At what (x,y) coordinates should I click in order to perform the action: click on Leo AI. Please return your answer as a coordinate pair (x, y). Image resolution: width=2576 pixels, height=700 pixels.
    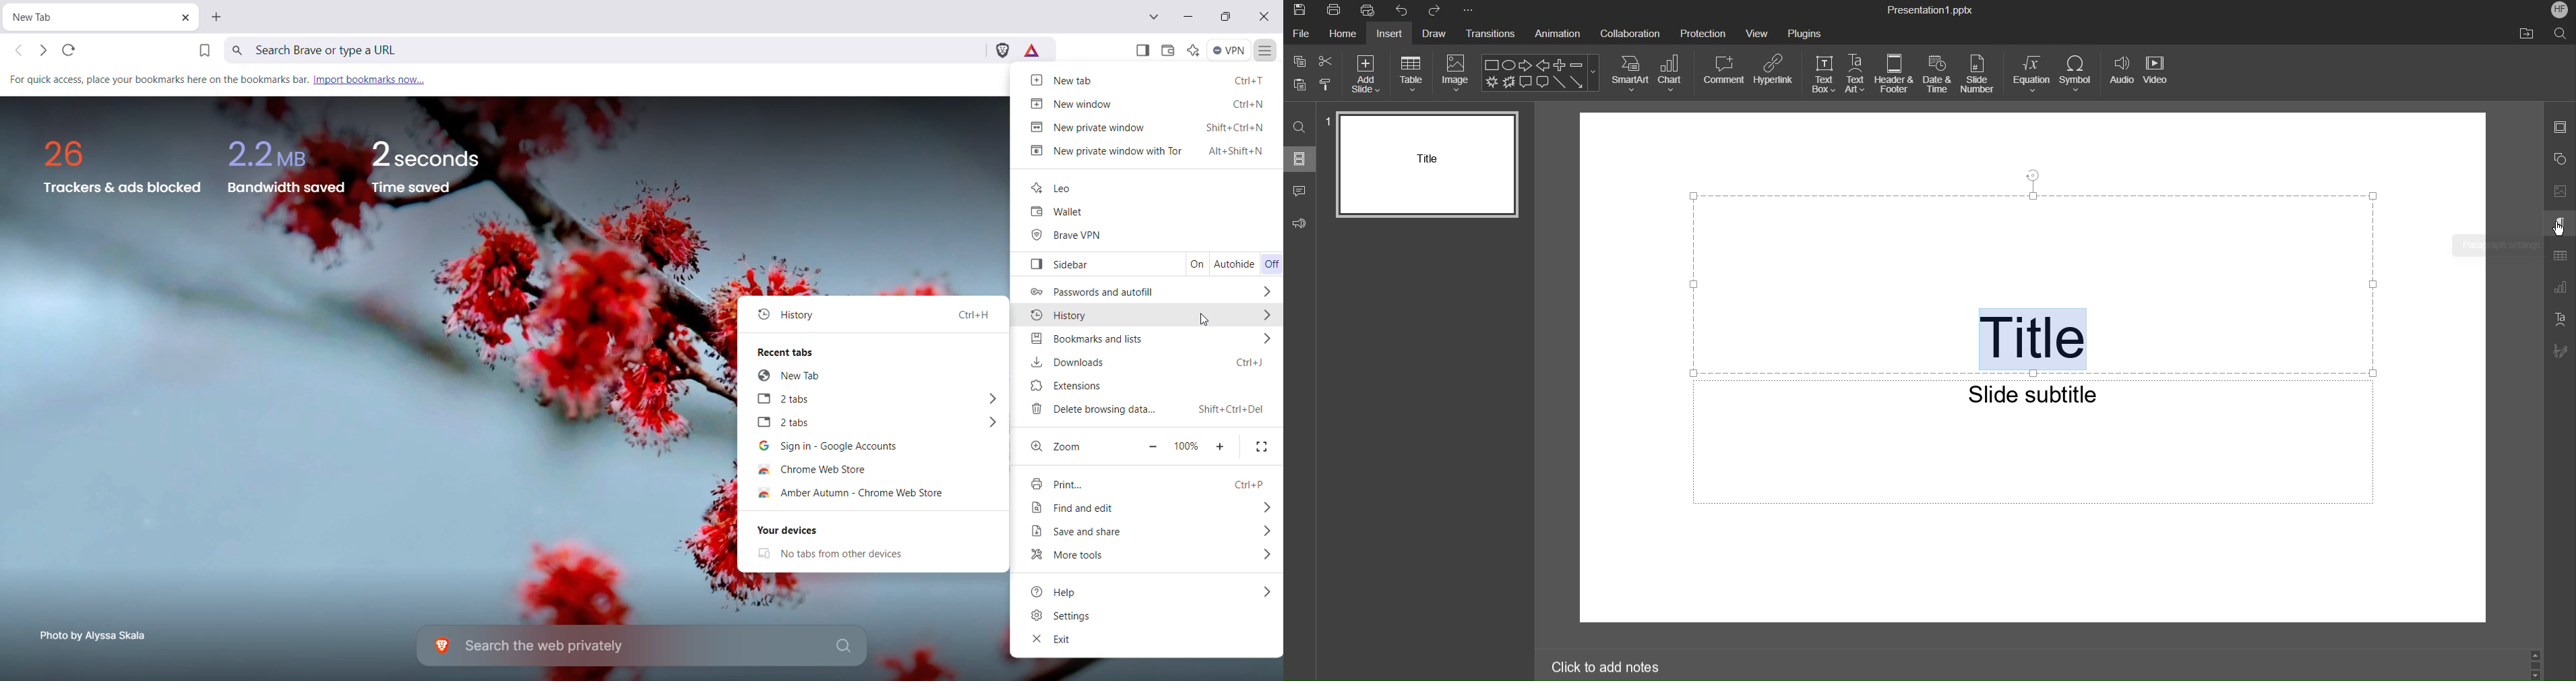
    Looking at the image, I should click on (1193, 50).